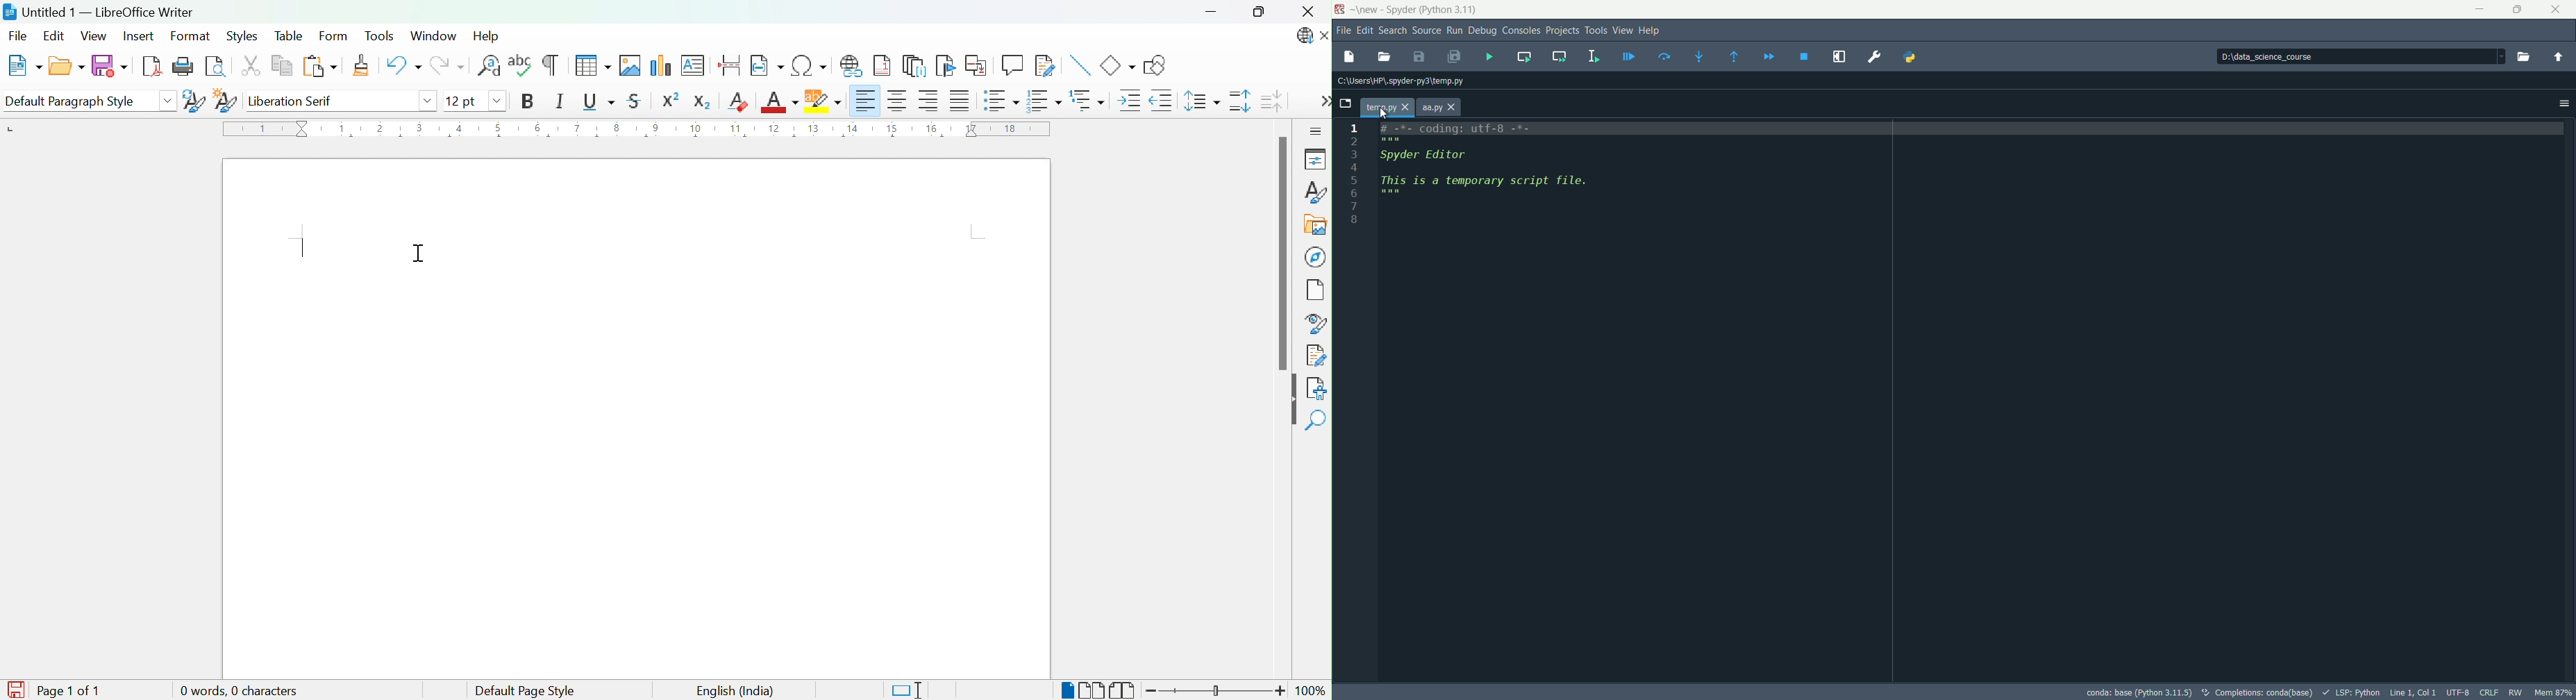 The width and height of the screenshot is (2576, 700). Describe the element at coordinates (1520, 30) in the screenshot. I see `consoles menu` at that location.